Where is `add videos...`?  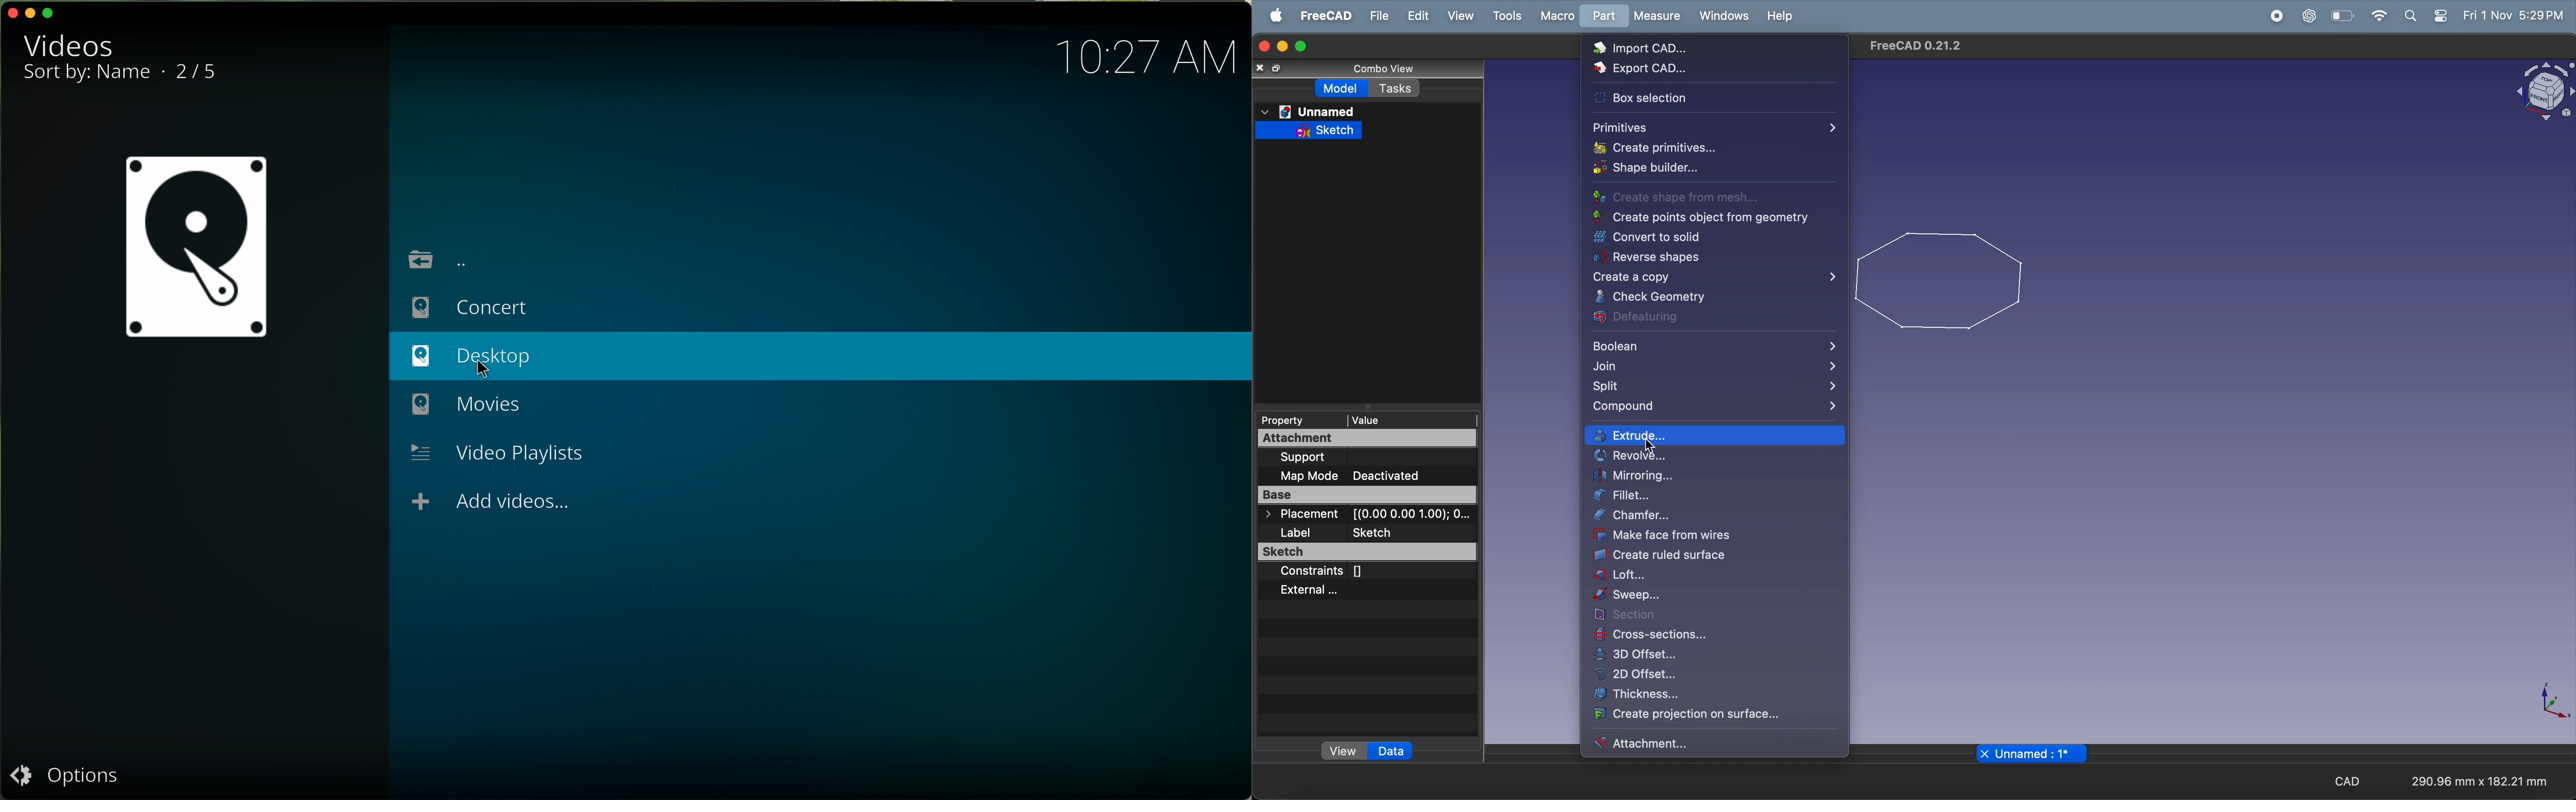
add videos... is located at coordinates (484, 504).